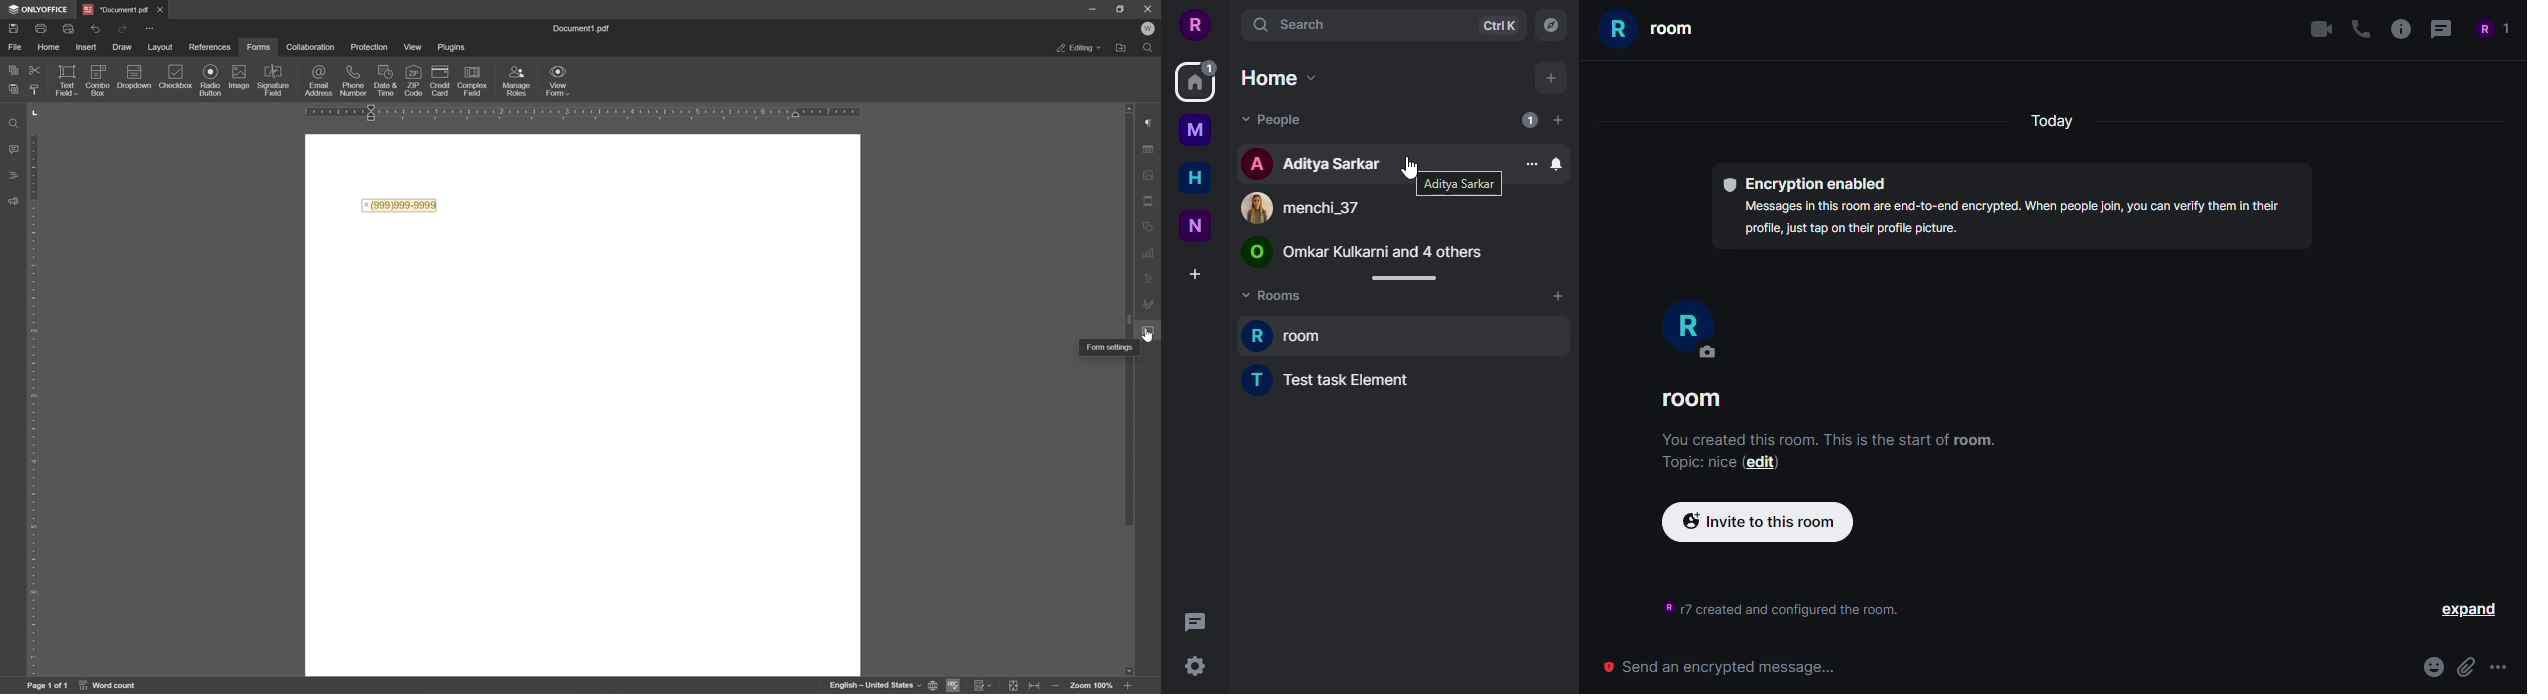 This screenshot has height=700, width=2548. What do you see at coordinates (85, 47) in the screenshot?
I see `insert` at bounding box center [85, 47].